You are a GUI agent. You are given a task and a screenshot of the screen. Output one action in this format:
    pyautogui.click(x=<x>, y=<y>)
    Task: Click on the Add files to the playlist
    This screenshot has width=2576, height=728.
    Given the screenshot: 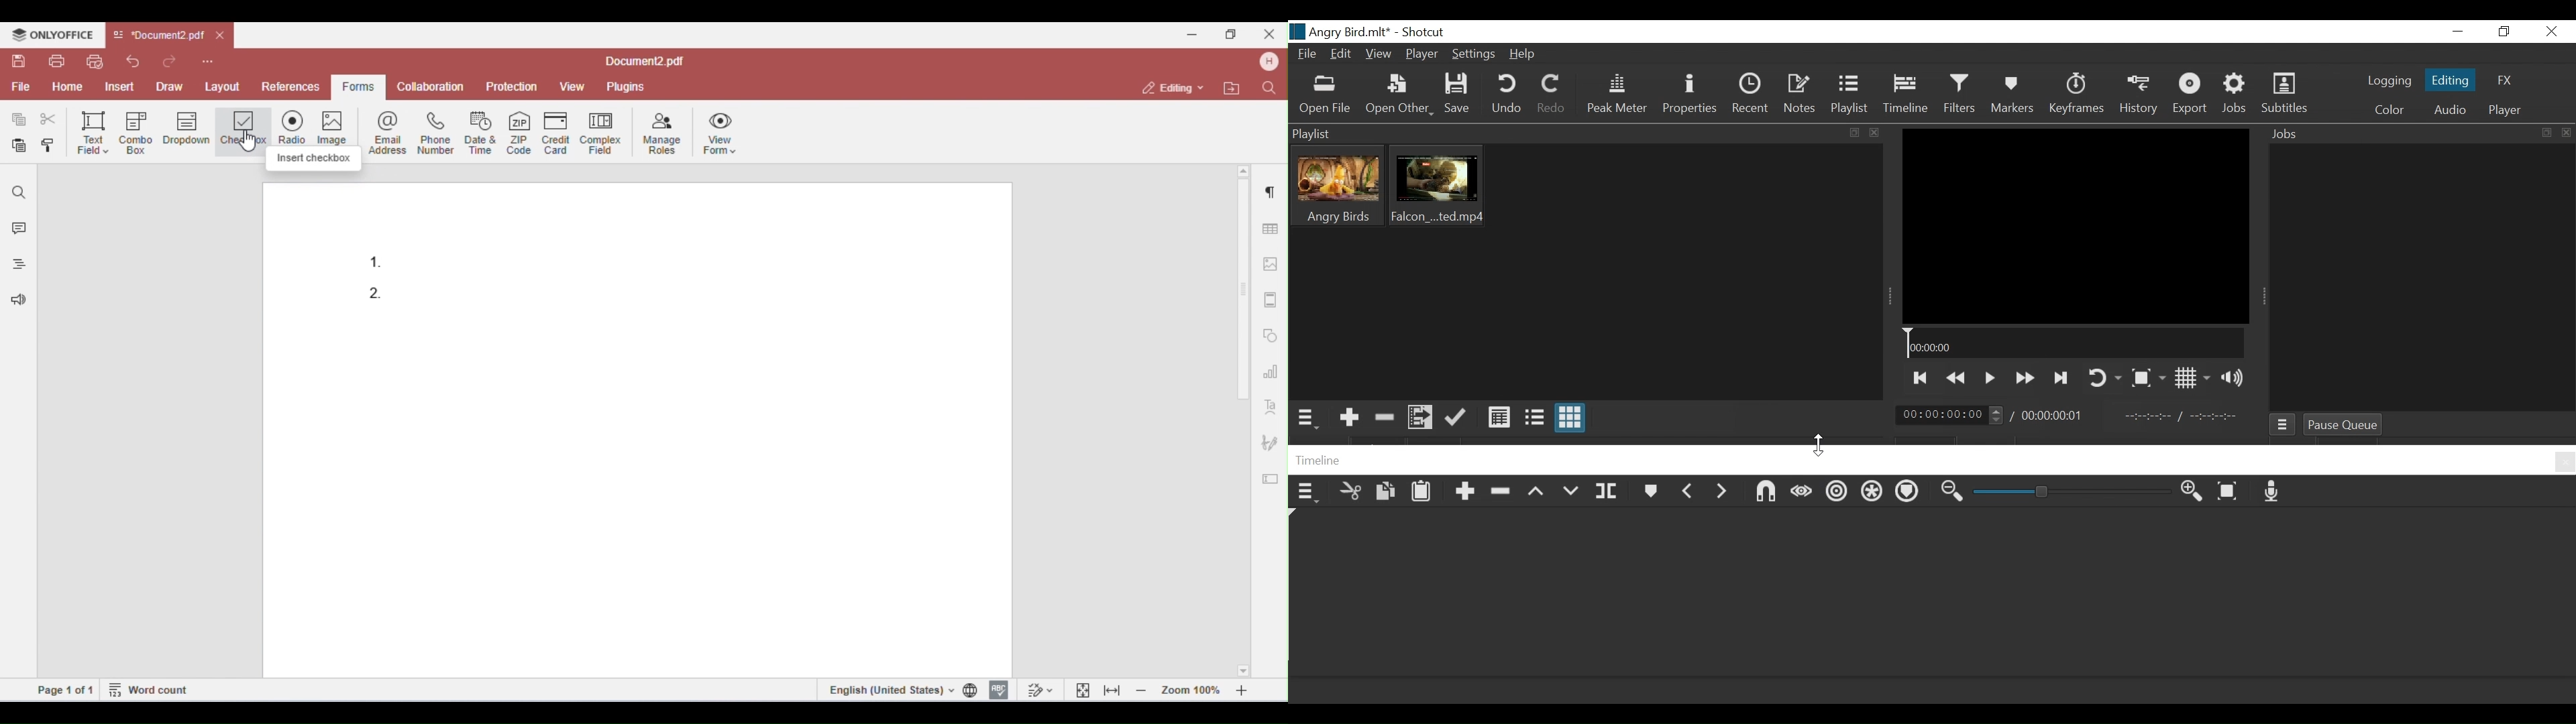 What is the action you would take?
    pyautogui.click(x=1421, y=417)
    